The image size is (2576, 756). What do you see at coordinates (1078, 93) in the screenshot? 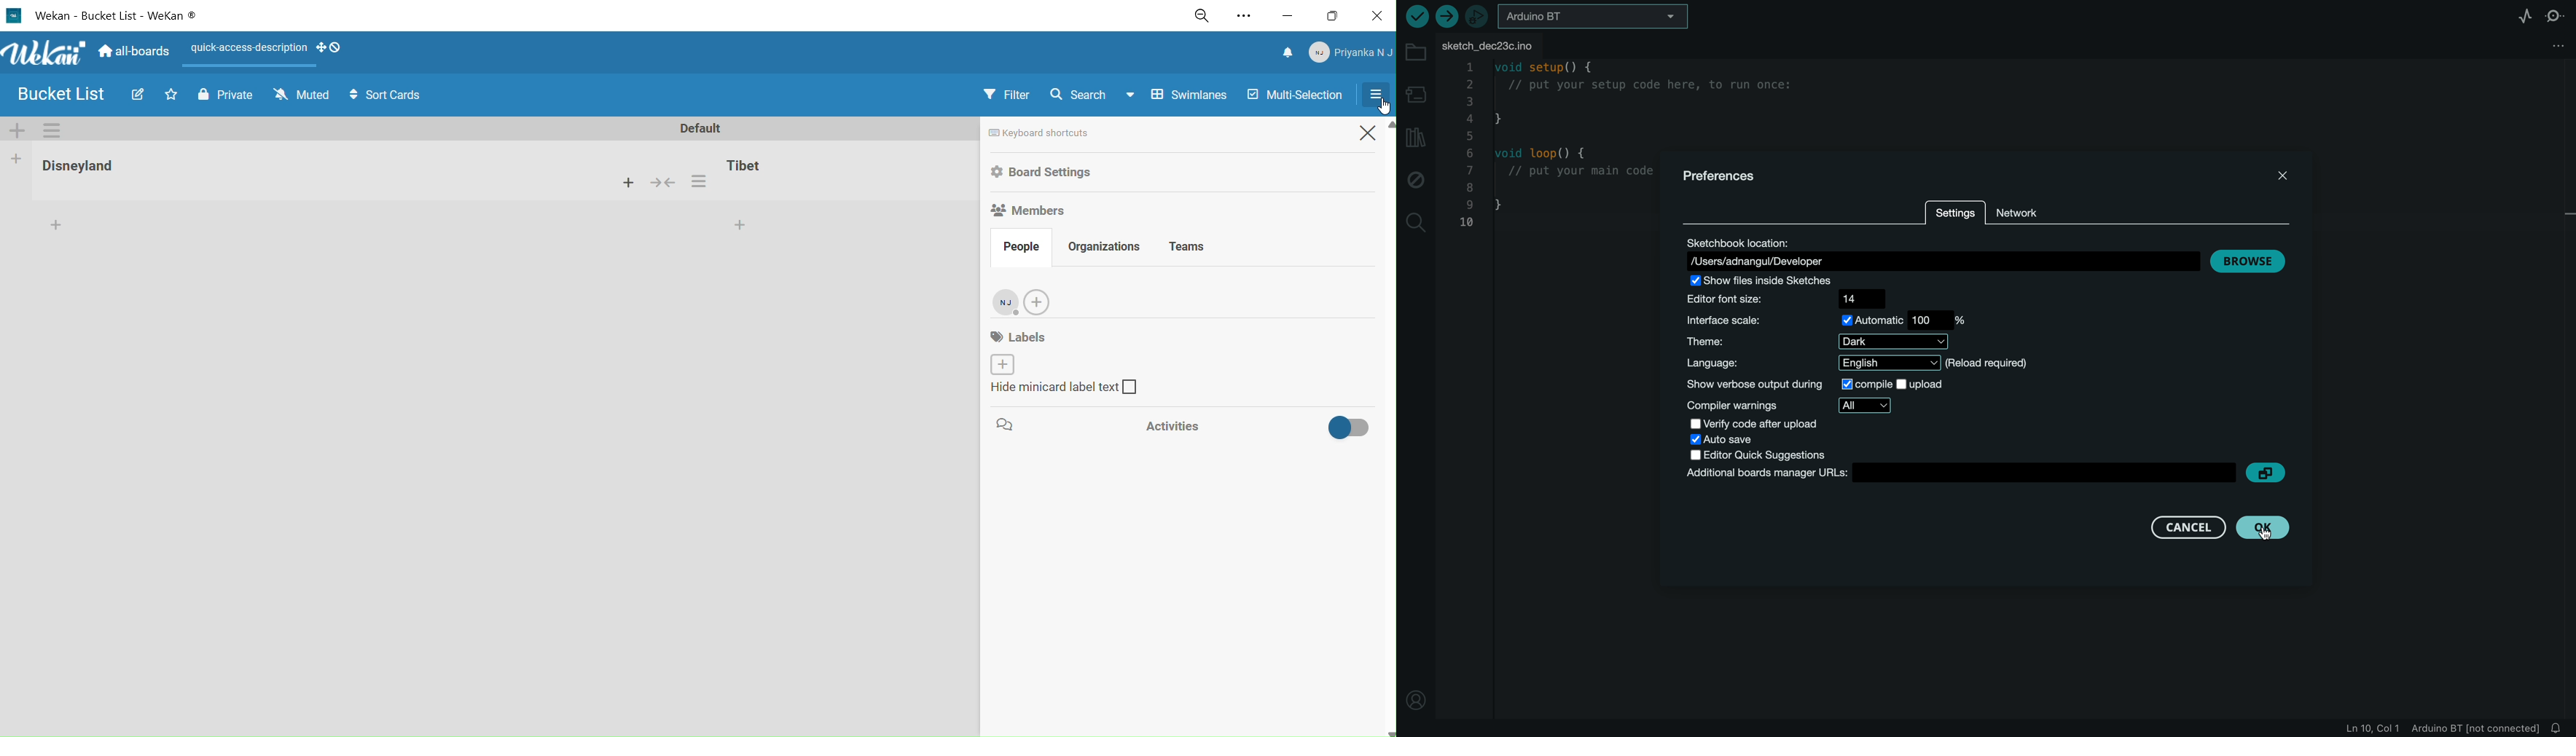
I see `search` at bounding box center [1078, 93].